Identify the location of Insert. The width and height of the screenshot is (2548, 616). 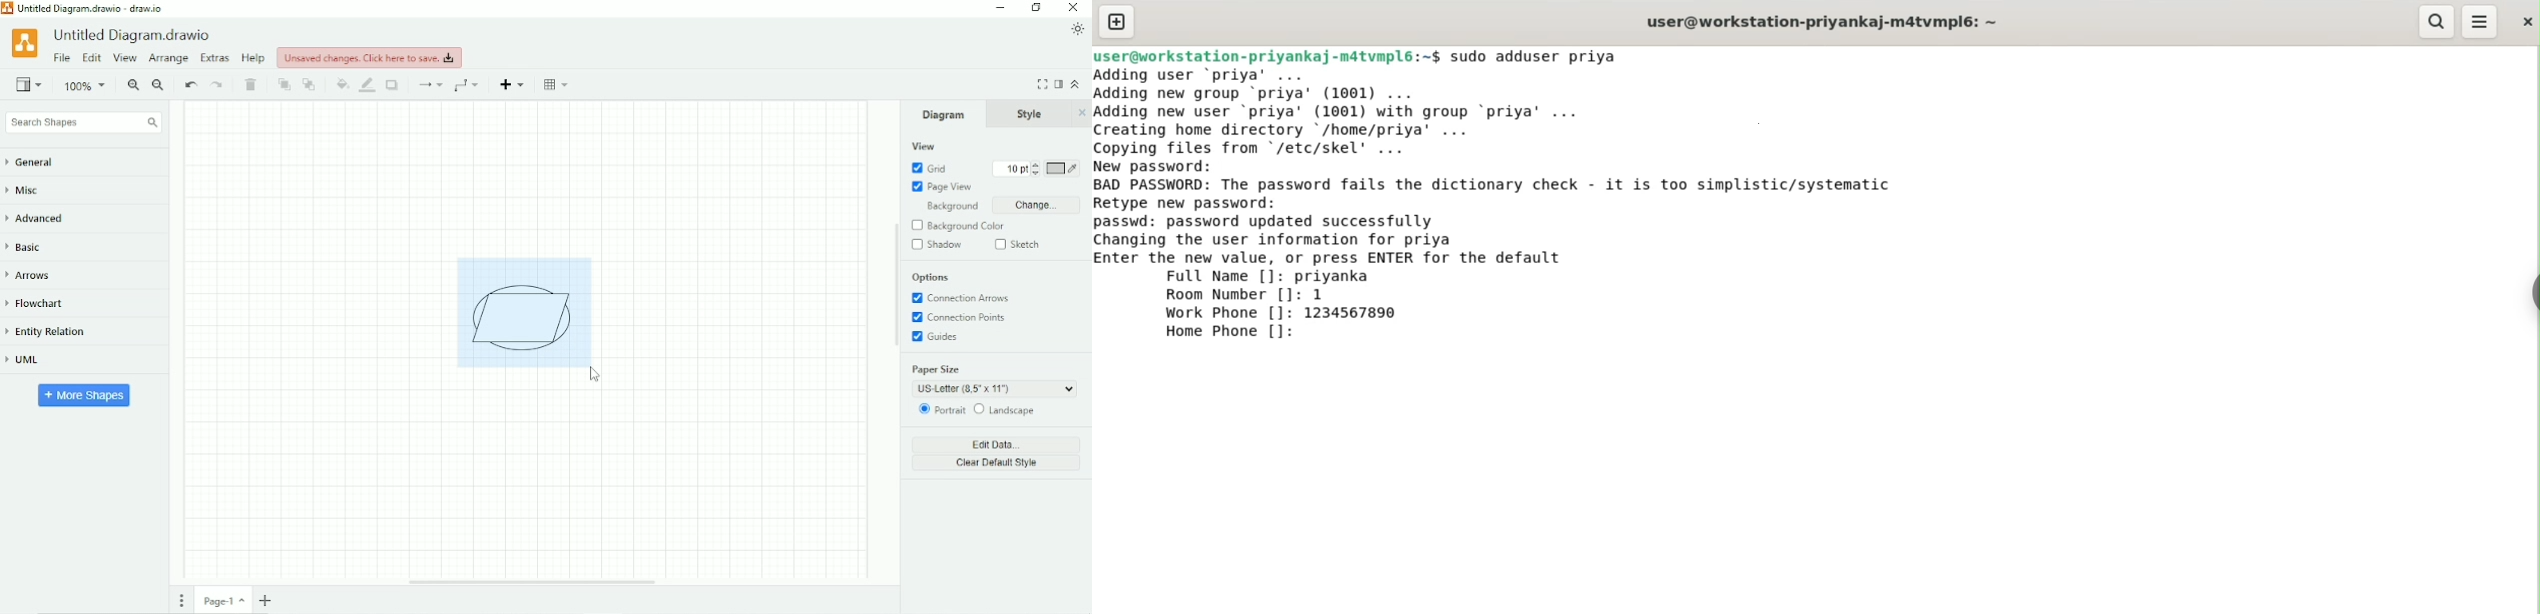
(514, 84).